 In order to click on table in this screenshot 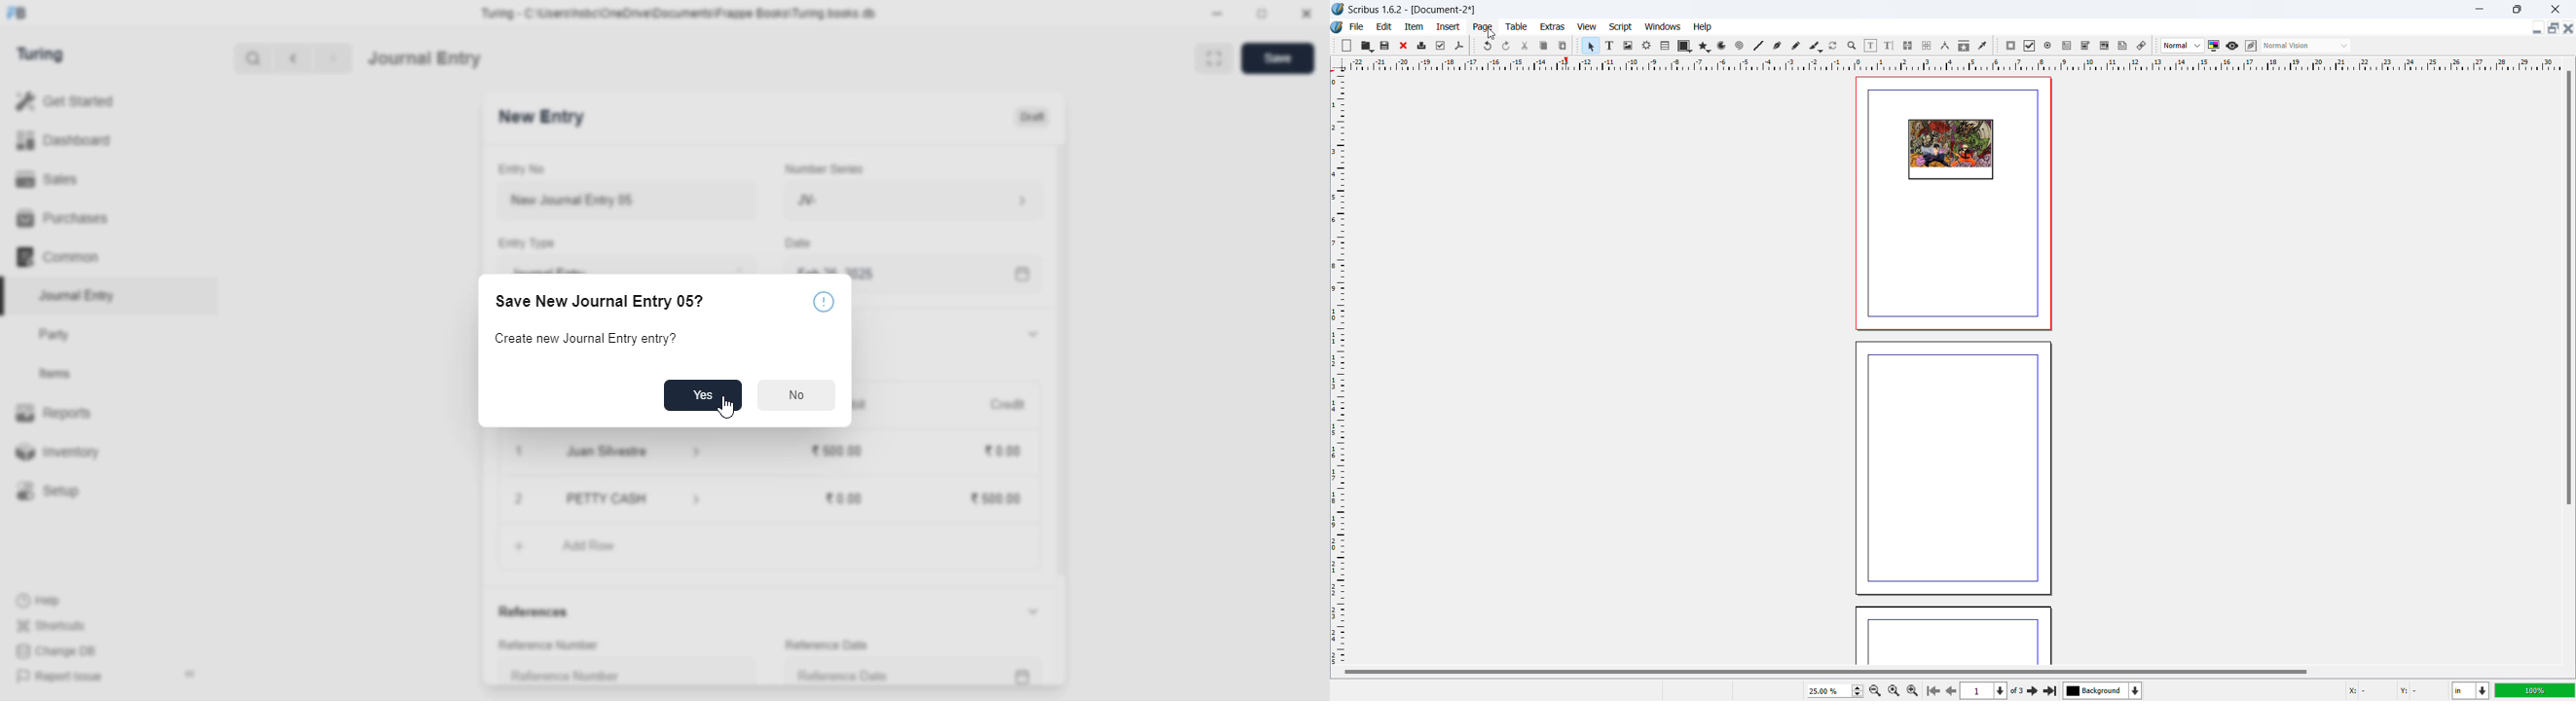, I will do `click(1665, 46)`.